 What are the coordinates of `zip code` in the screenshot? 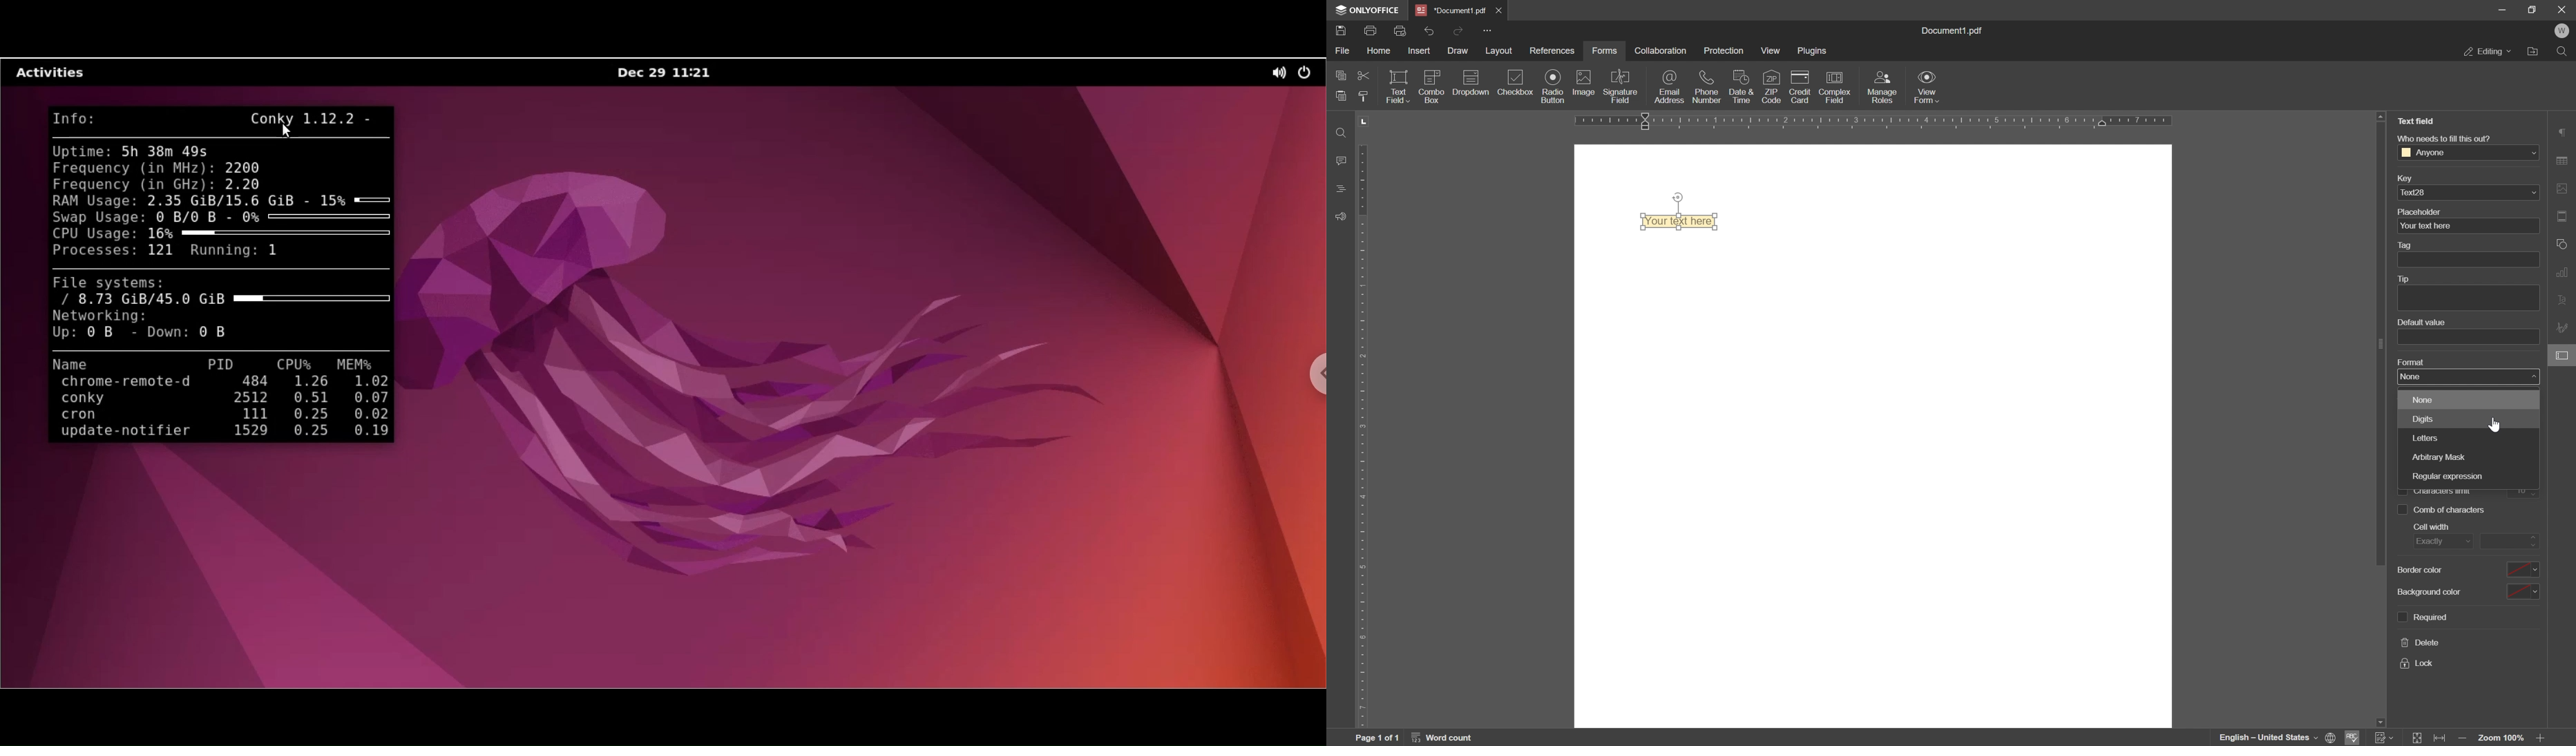 It's located at (1772, 87).